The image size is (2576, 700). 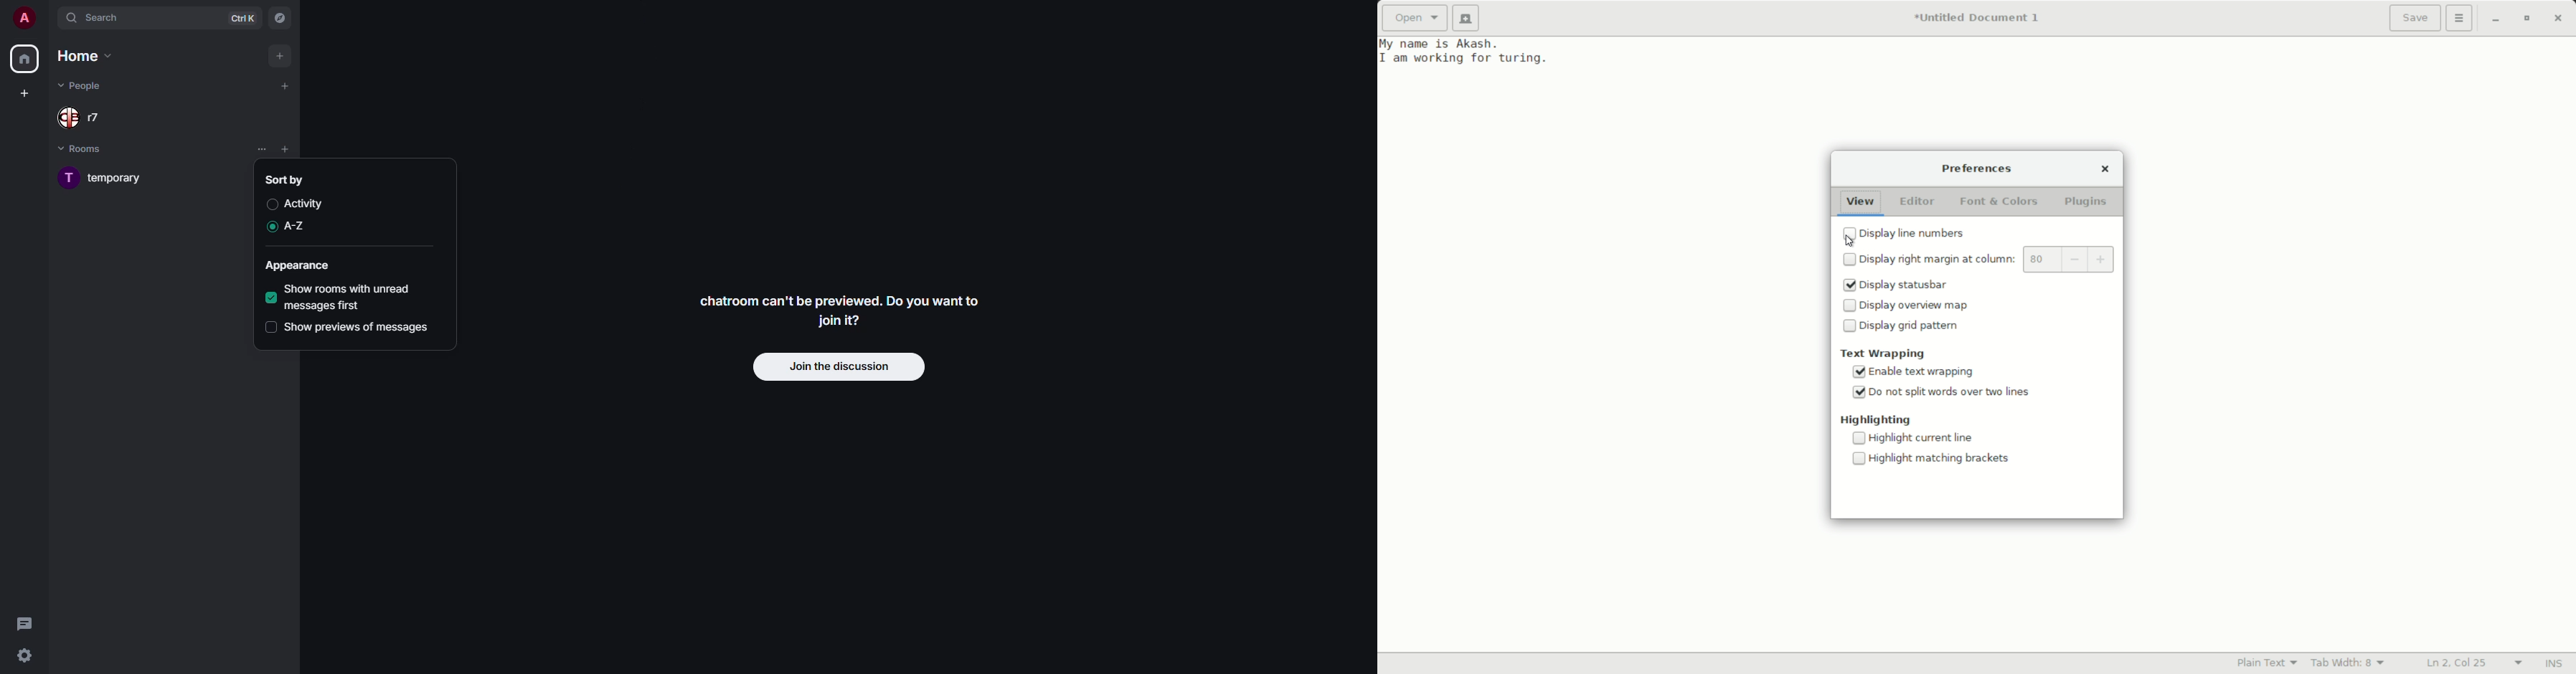 I want to click on list options, so click(x=261, y=150).